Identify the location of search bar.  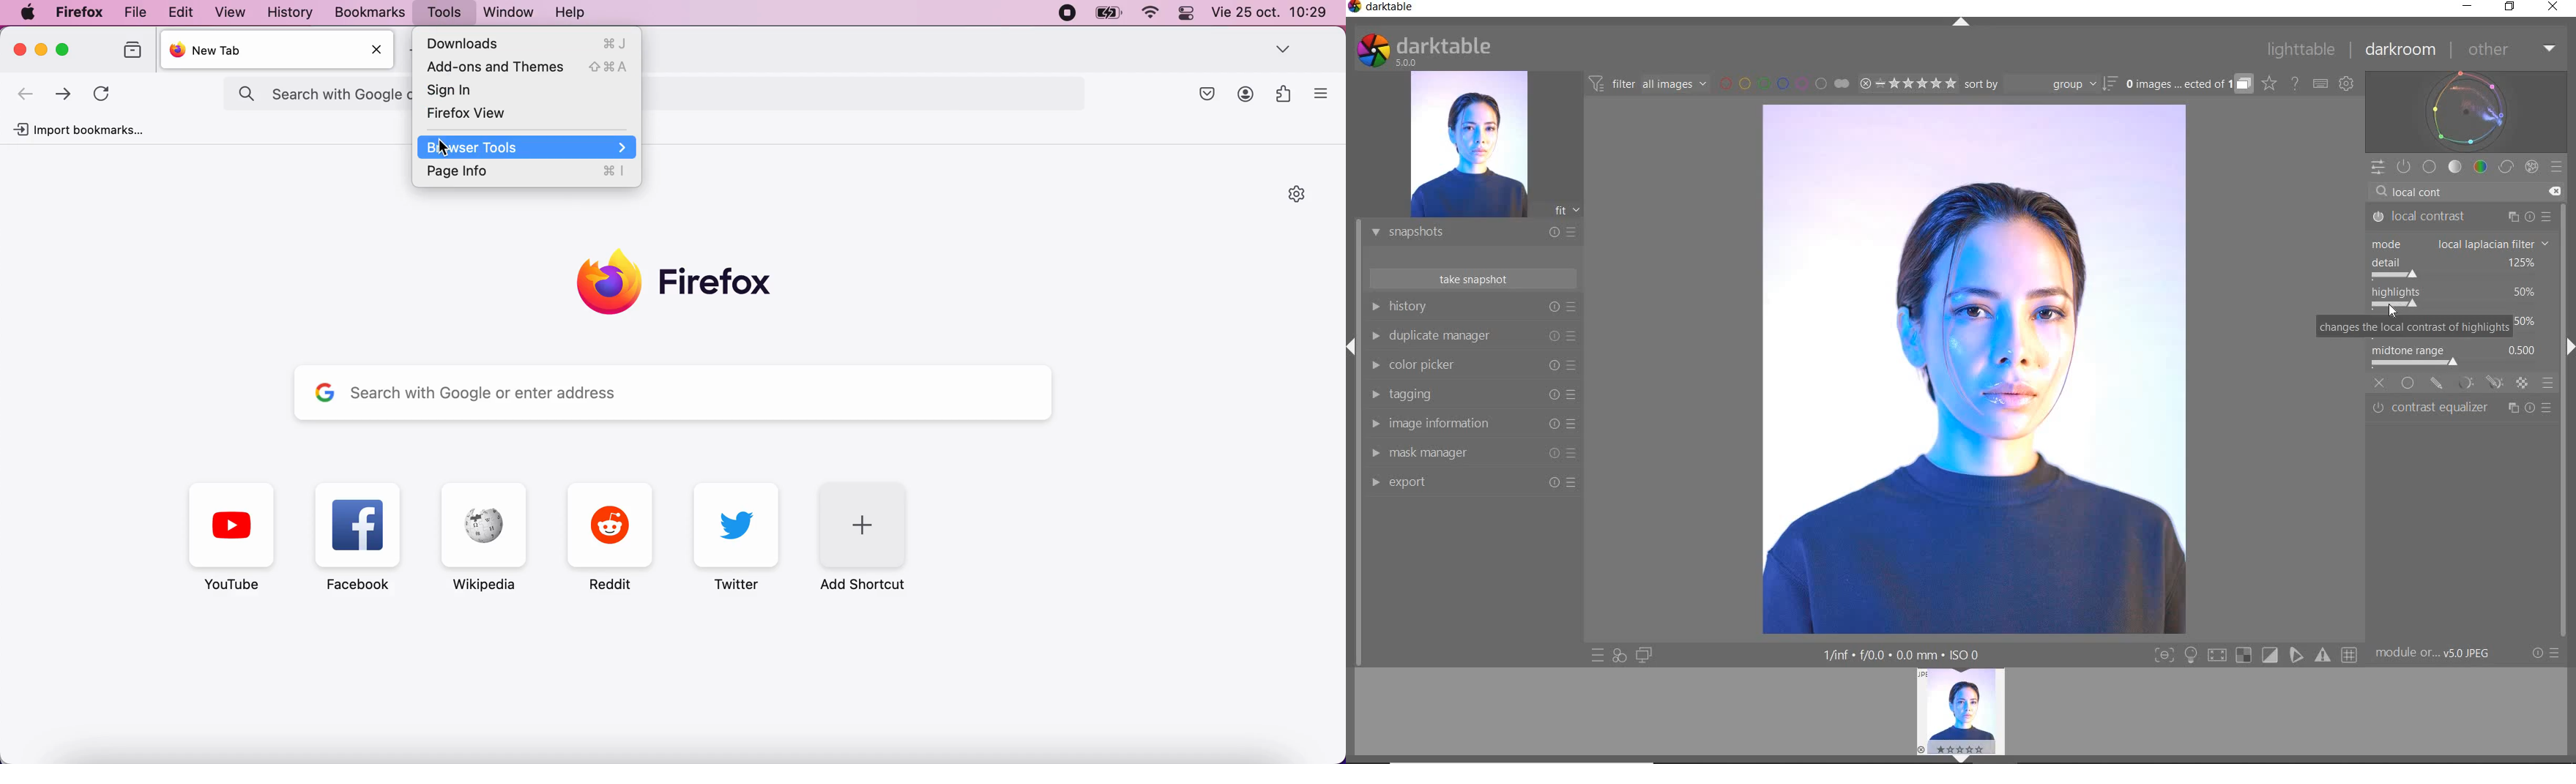
(861, 94).